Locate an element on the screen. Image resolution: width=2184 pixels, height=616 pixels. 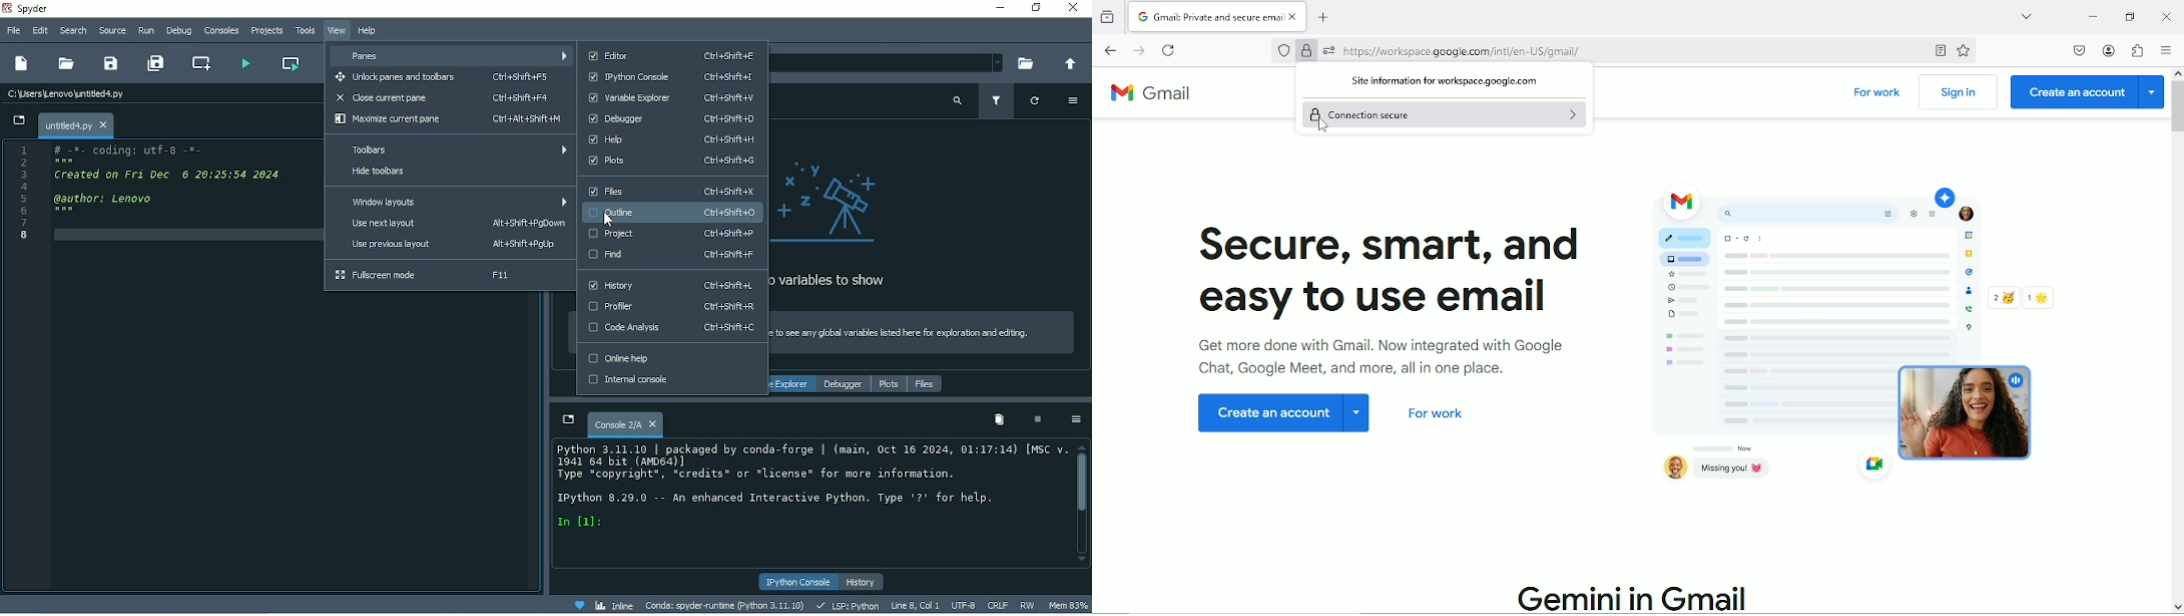
Minimize is located at coordinates (2091, 15).